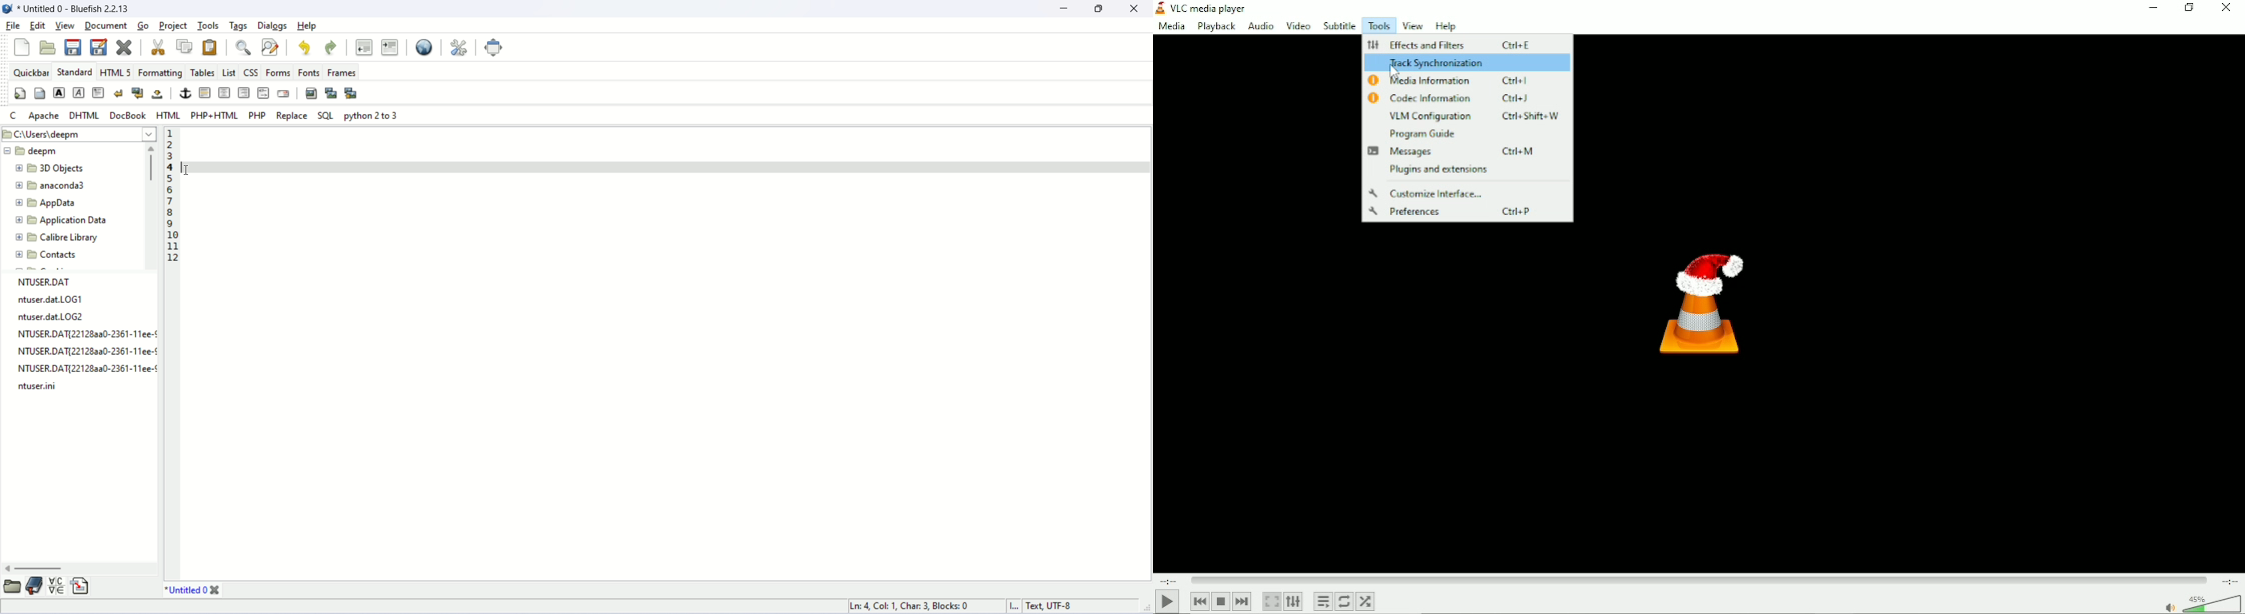 The height and width of the screenshot is (616, 2268). I want to click on undo, so click(303, 47).